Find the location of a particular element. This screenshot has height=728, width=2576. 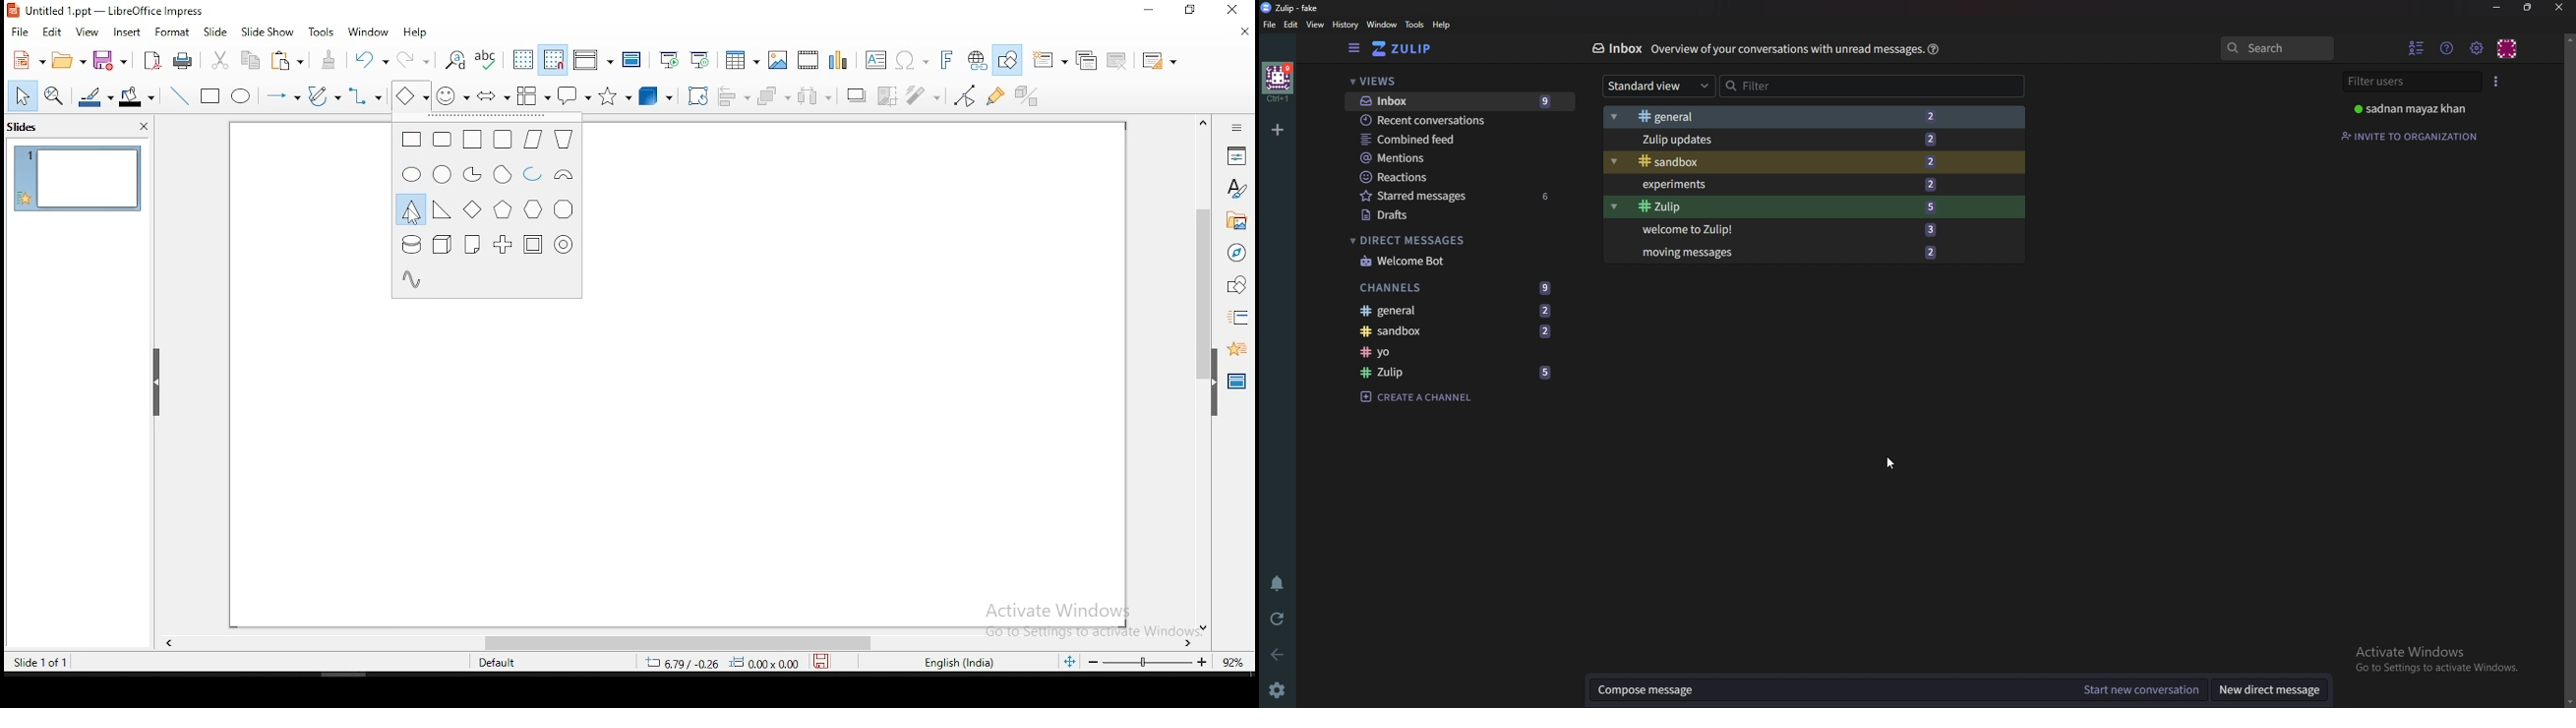

Sandbox is located at coordinates (1796, 161).